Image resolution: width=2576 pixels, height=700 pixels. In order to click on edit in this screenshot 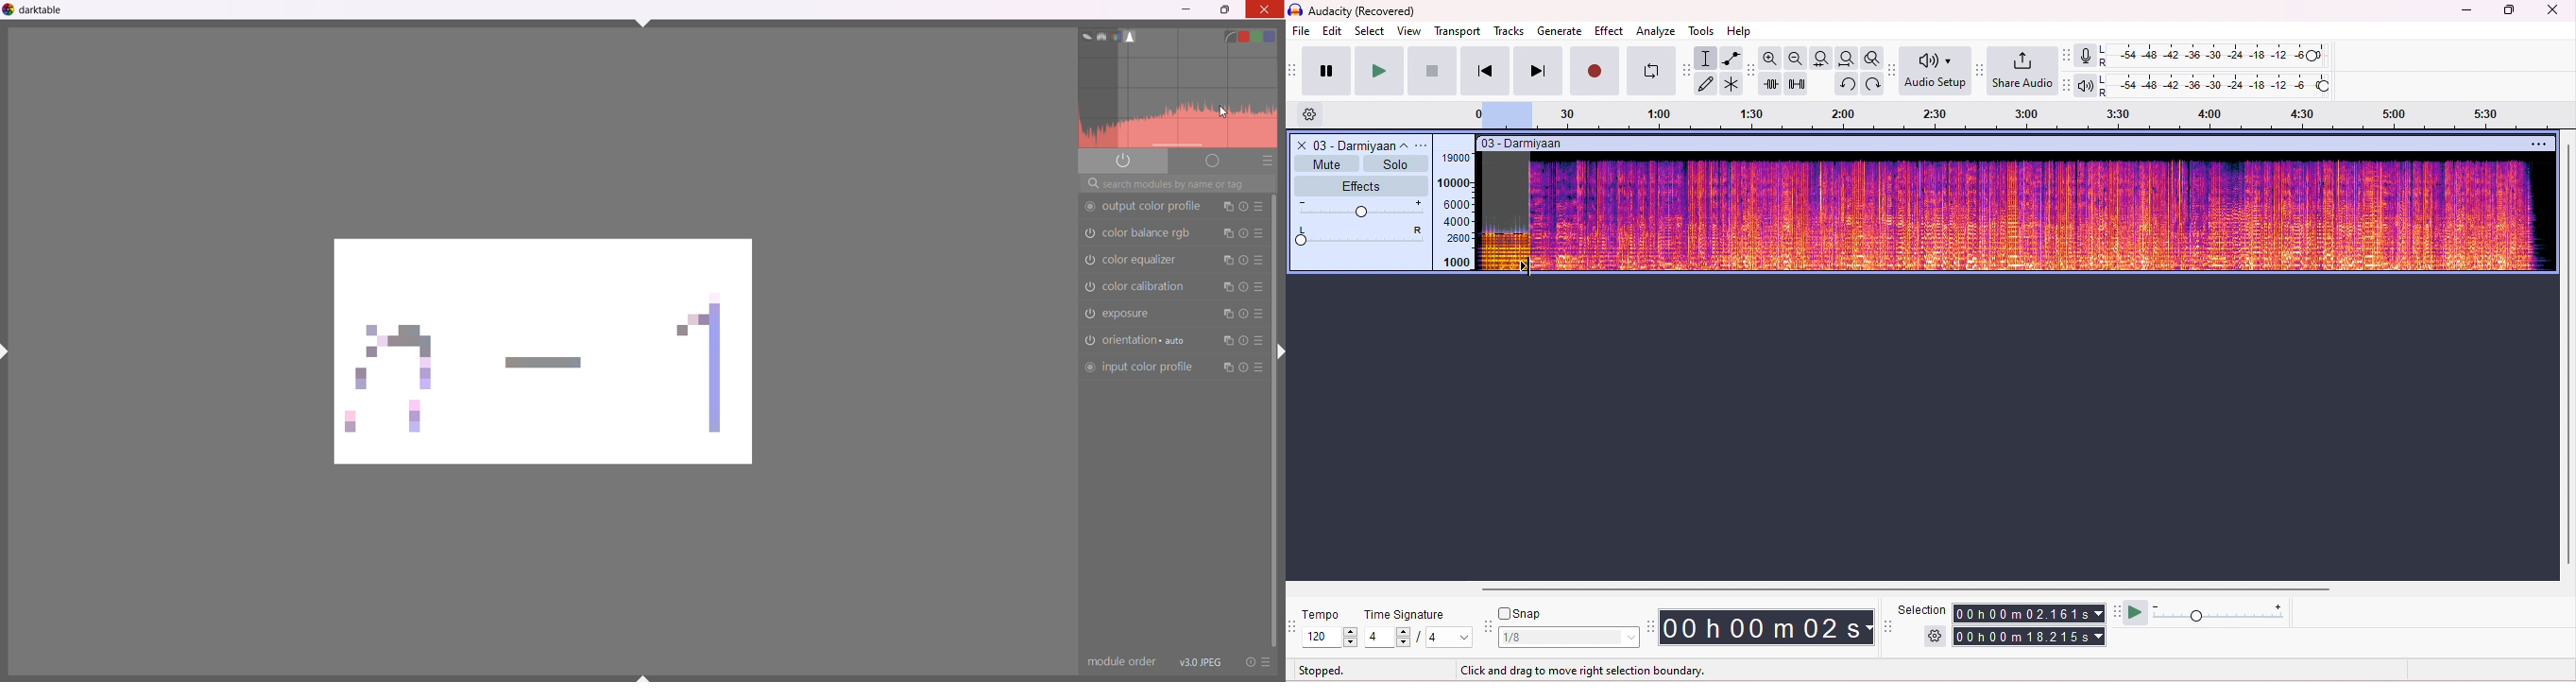, I will do `click(1333, 32)`.